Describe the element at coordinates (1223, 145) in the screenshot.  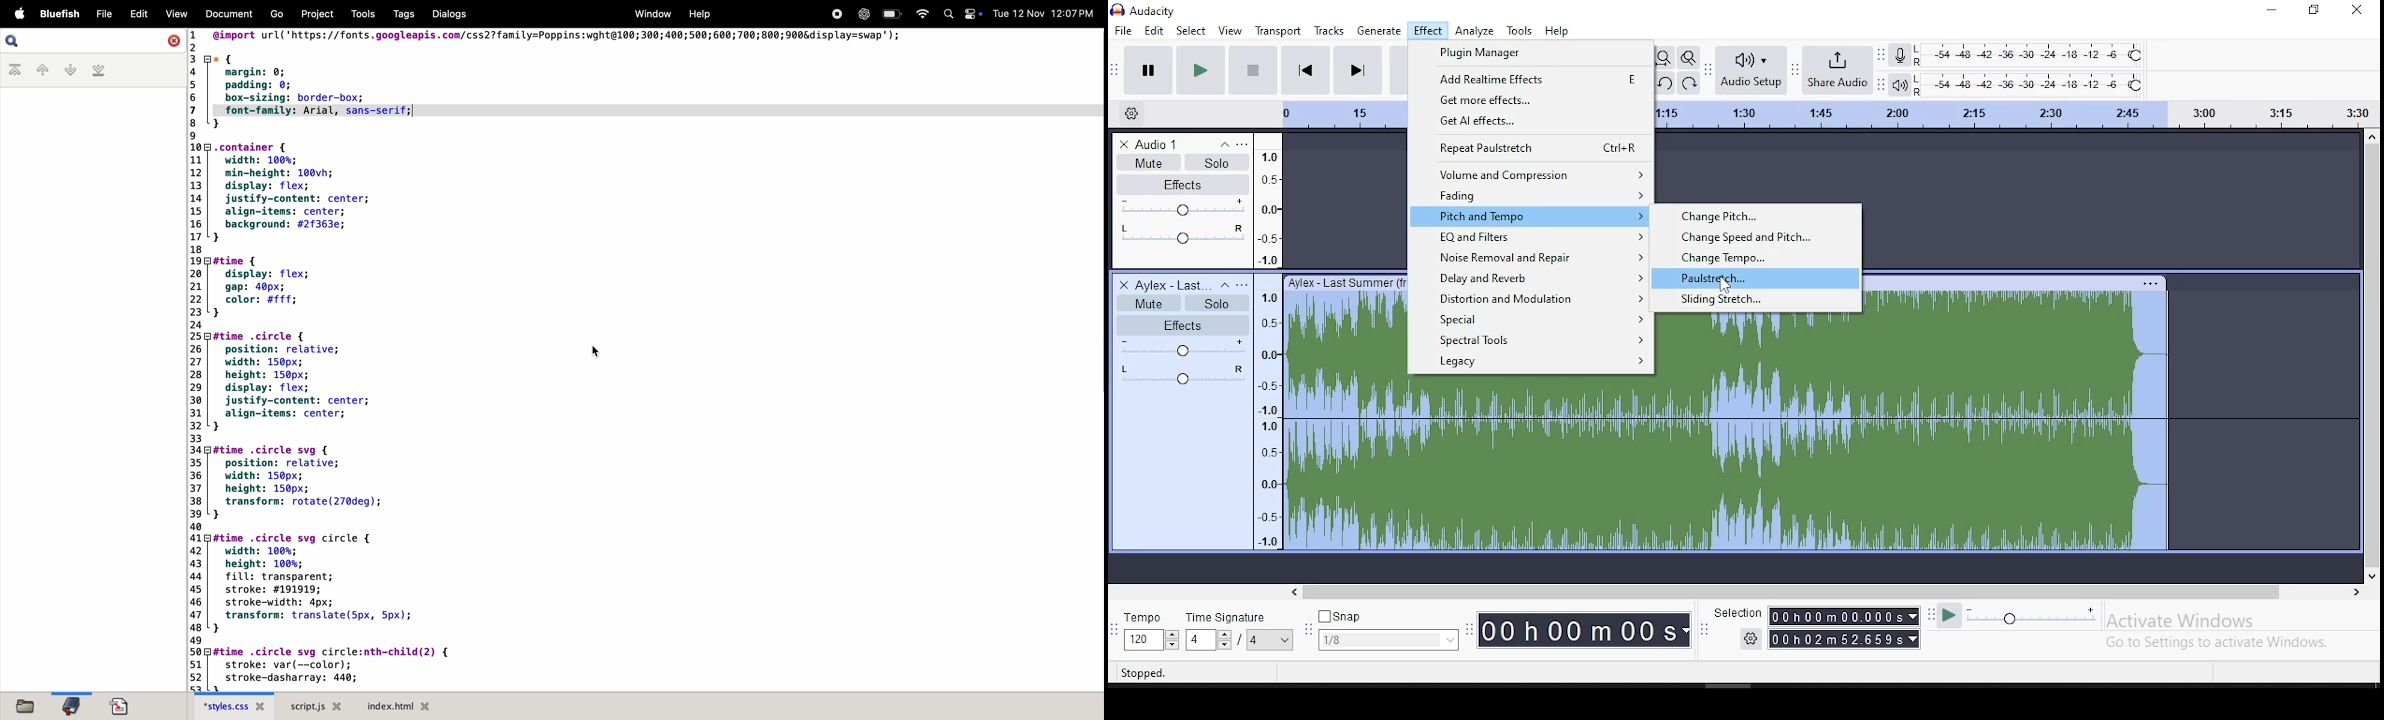
I see `collapse` at that location.